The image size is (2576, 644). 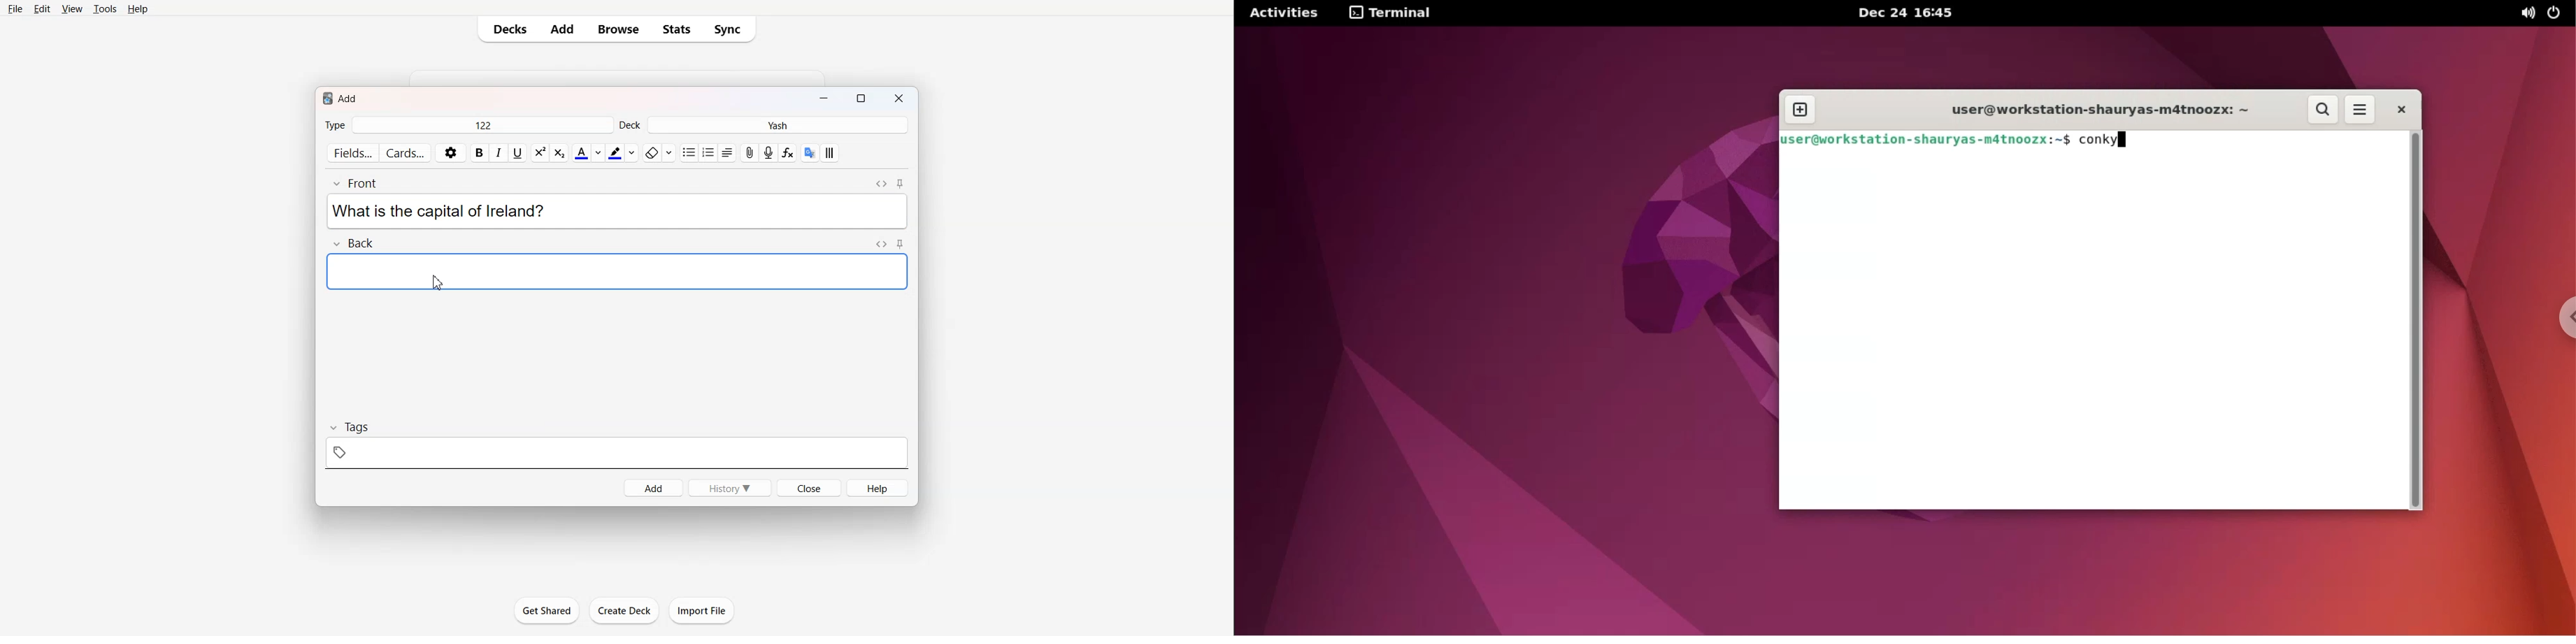 I want to click on back input field, so click(x=616, y=271).